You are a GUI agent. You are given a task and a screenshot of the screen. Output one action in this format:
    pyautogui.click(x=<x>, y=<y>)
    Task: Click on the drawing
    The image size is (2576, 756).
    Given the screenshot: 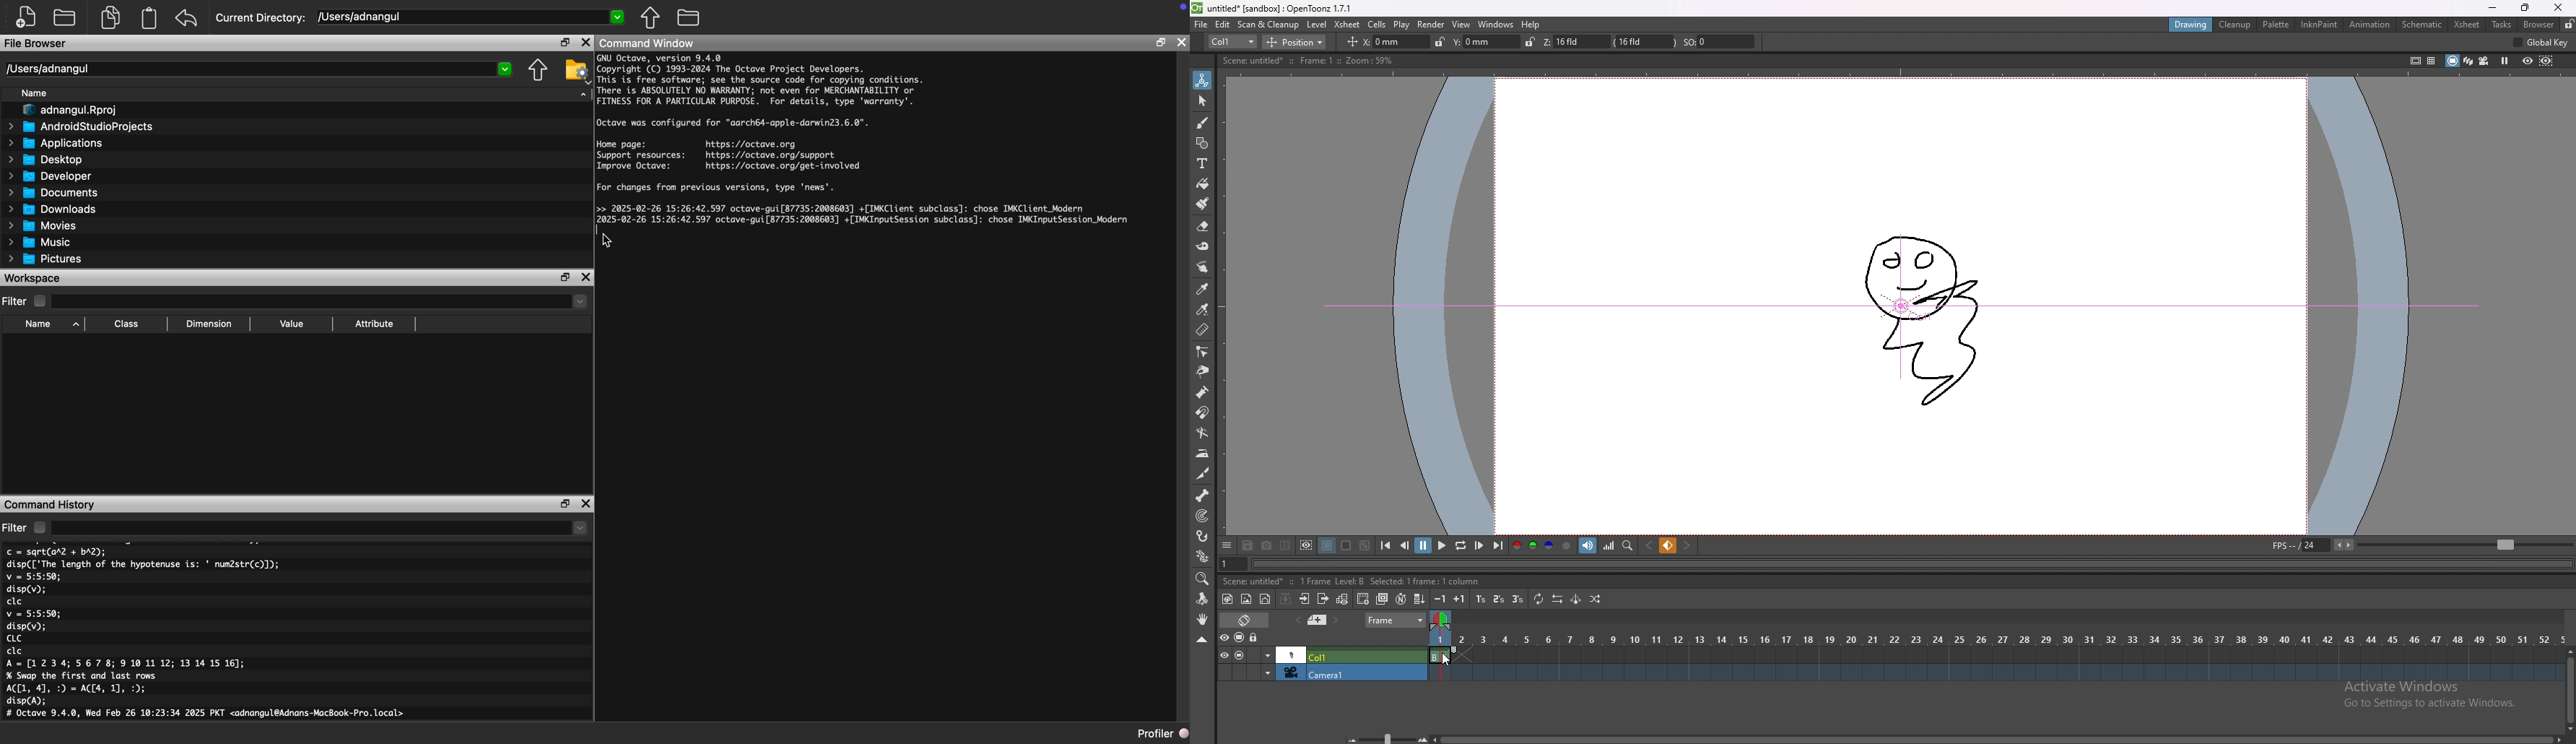 What is the action you would take?
    pyautogui.click(x=2190, y=23)
    